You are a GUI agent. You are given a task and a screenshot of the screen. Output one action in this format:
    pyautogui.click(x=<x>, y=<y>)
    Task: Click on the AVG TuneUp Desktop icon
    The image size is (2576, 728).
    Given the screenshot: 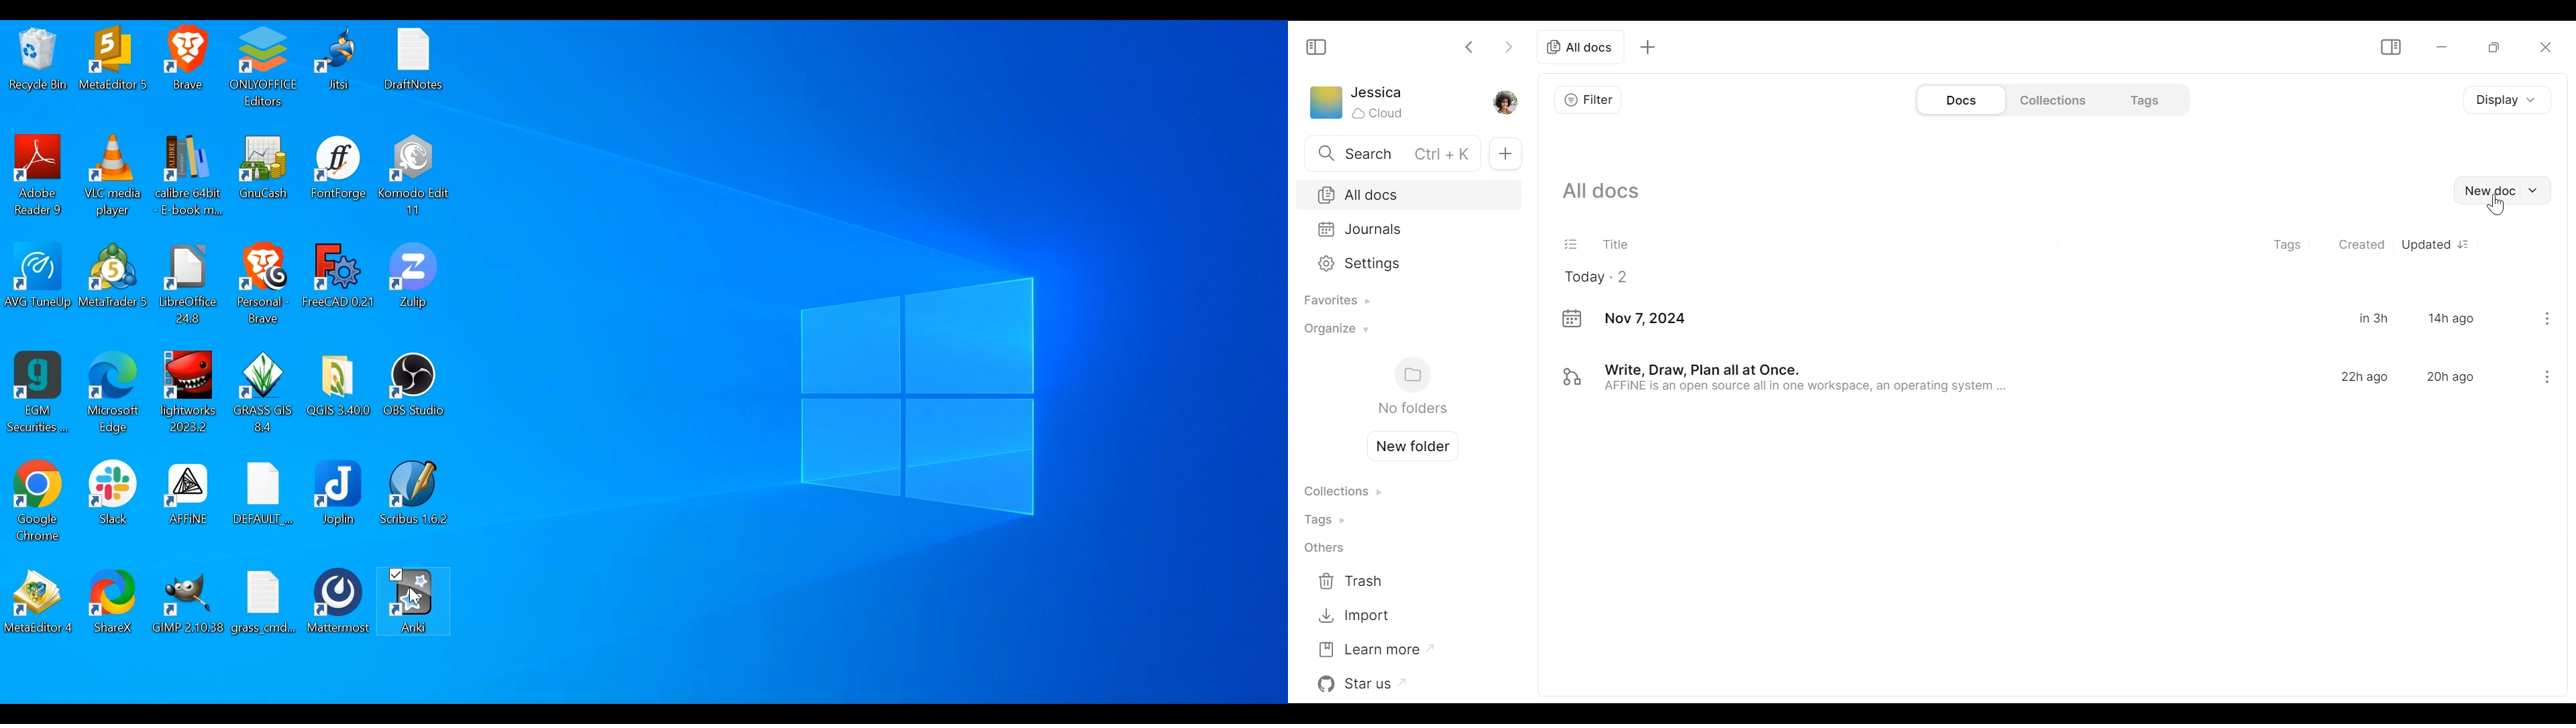 What is the action you would take?
    pyautogui.click(x=38, y=276)
    